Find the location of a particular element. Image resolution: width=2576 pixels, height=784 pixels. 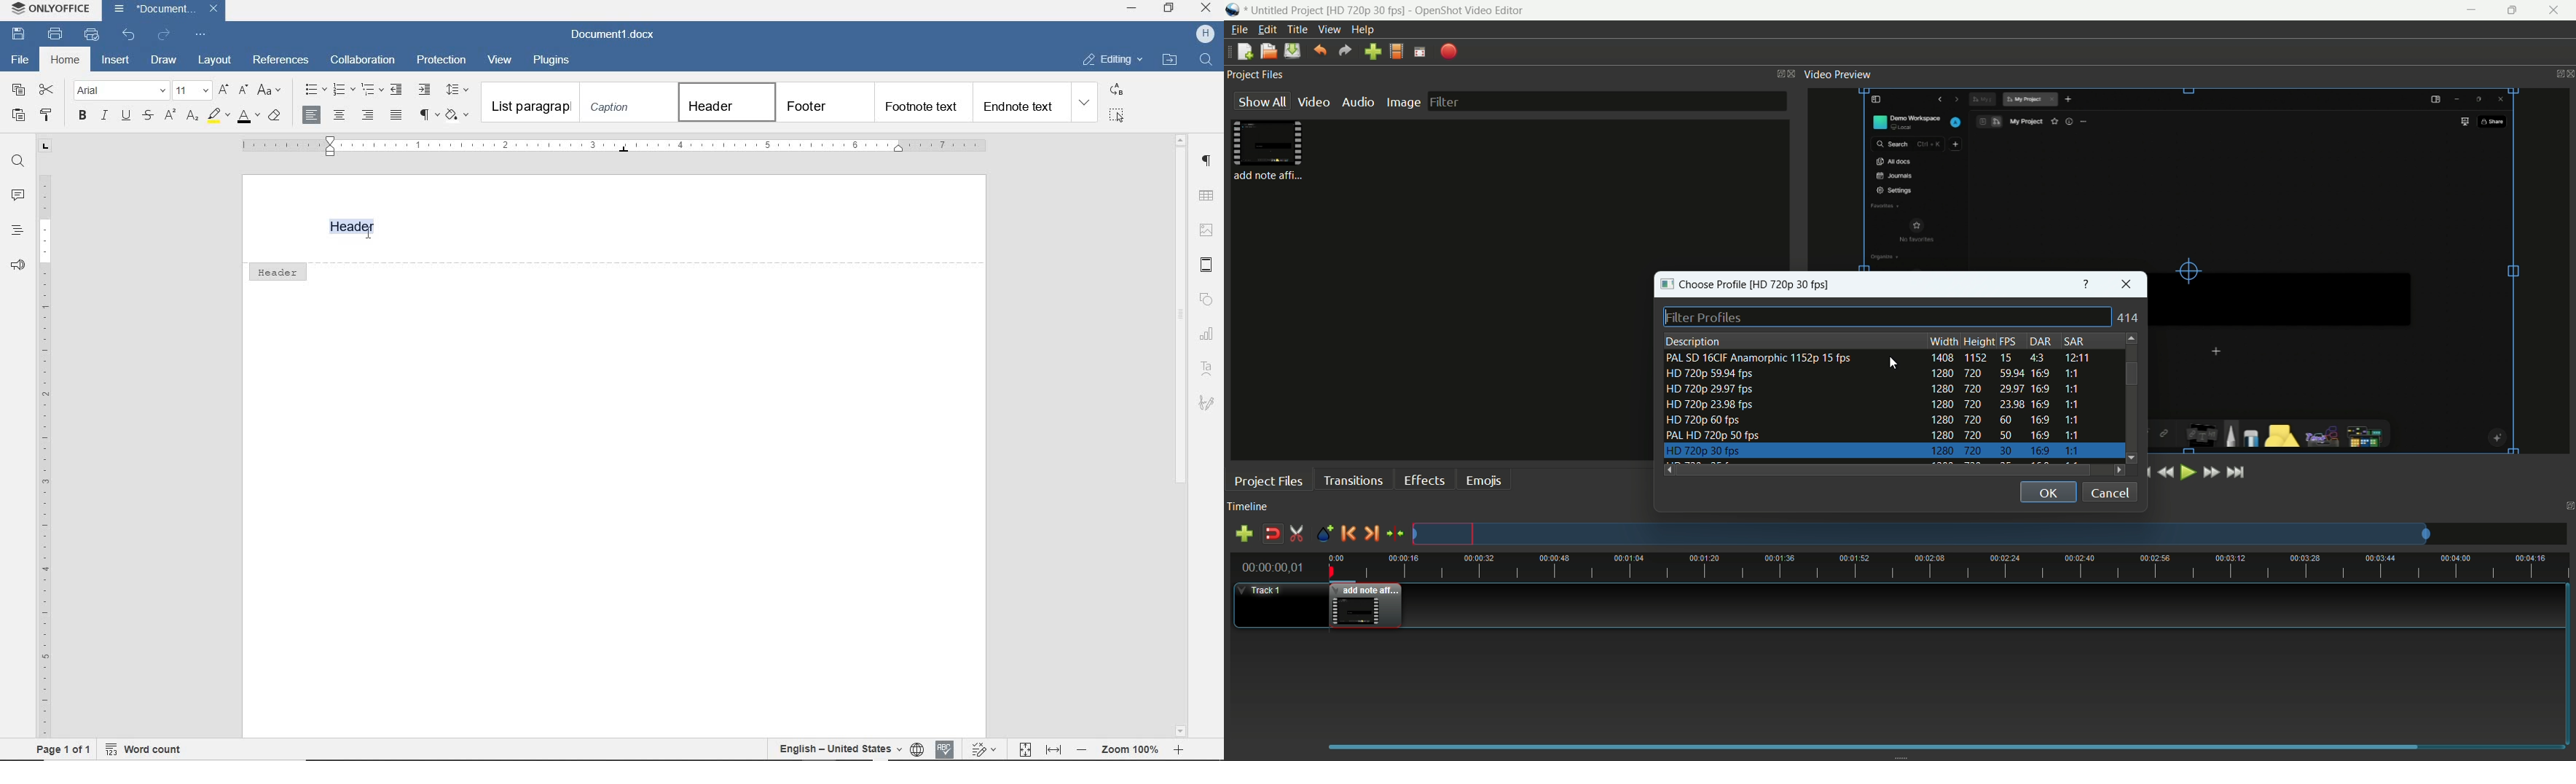

draw is located at coordinates (164, 59).